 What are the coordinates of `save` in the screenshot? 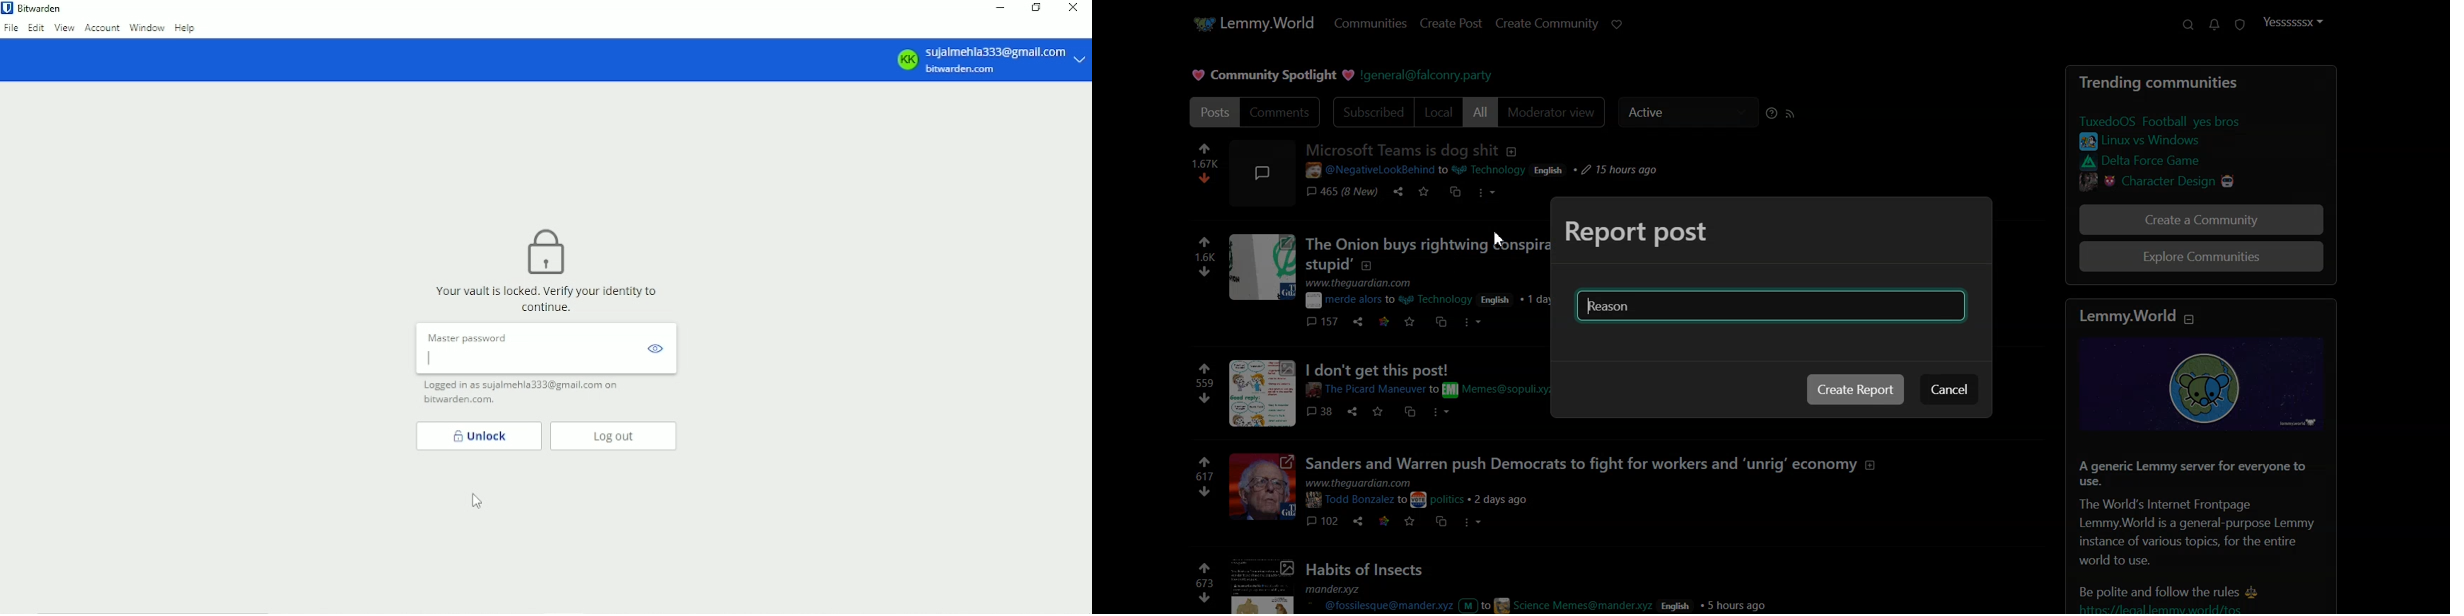 It's located at (1410, 322).